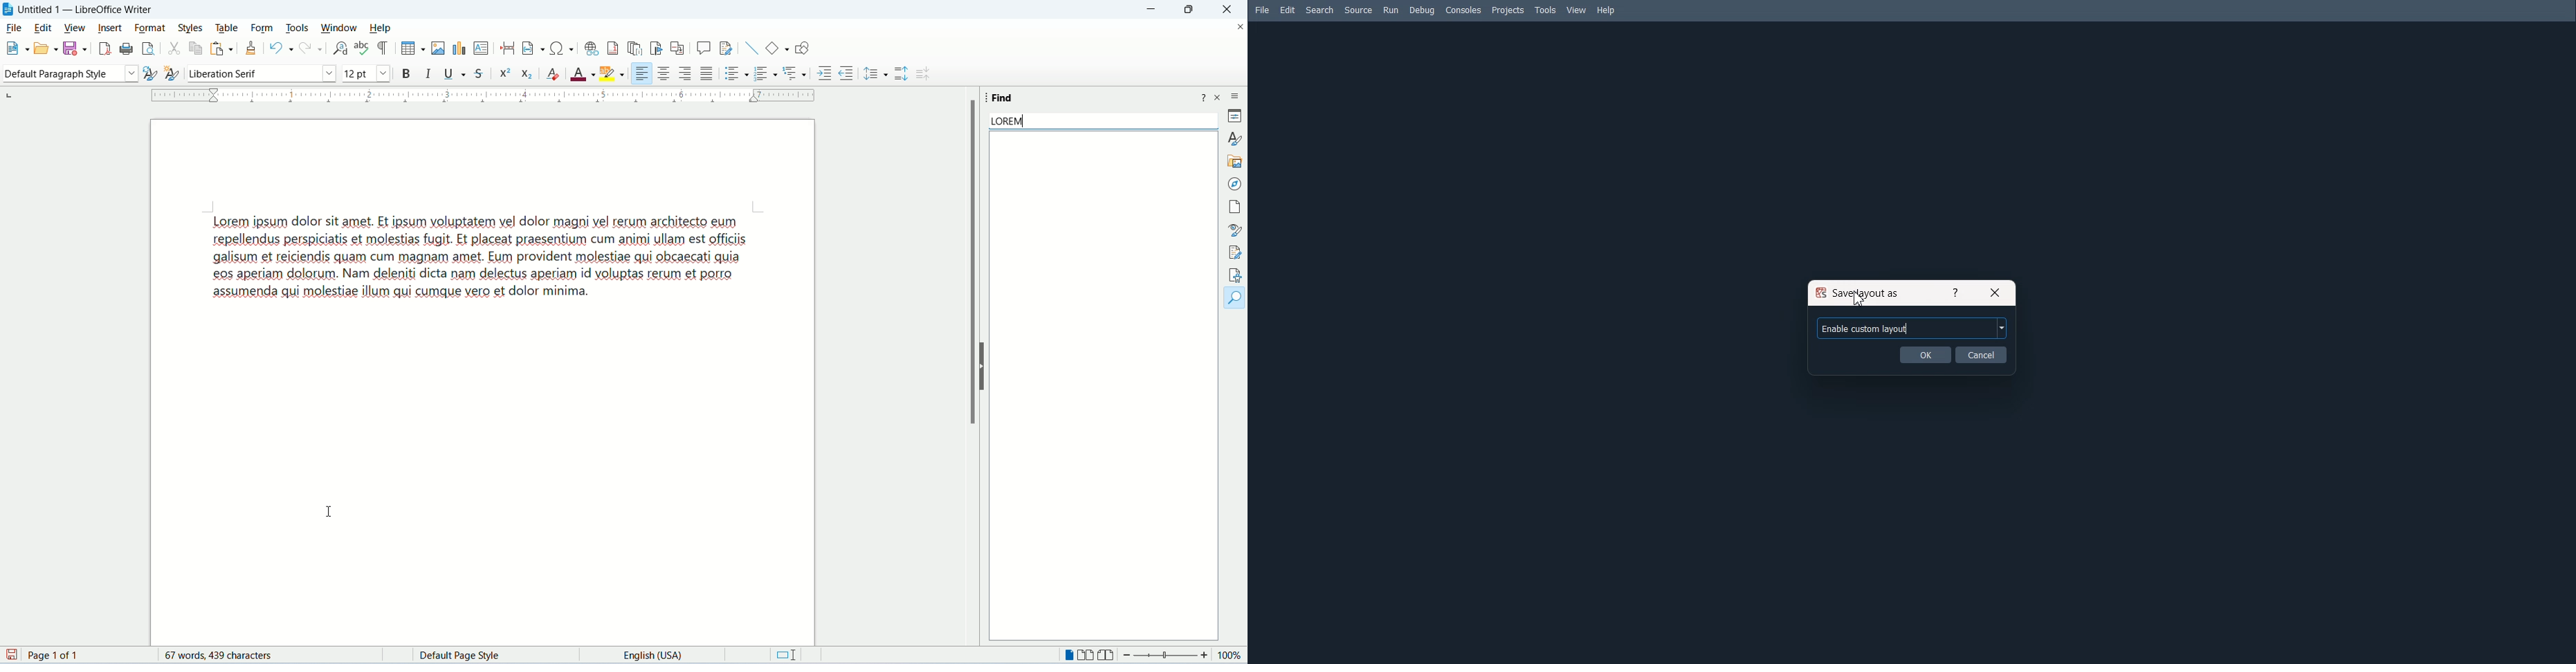 This screenshot has width=2576, height=672. Describe the element at coordinates (705, 73) in the screenshot. I see `justified` at that location.